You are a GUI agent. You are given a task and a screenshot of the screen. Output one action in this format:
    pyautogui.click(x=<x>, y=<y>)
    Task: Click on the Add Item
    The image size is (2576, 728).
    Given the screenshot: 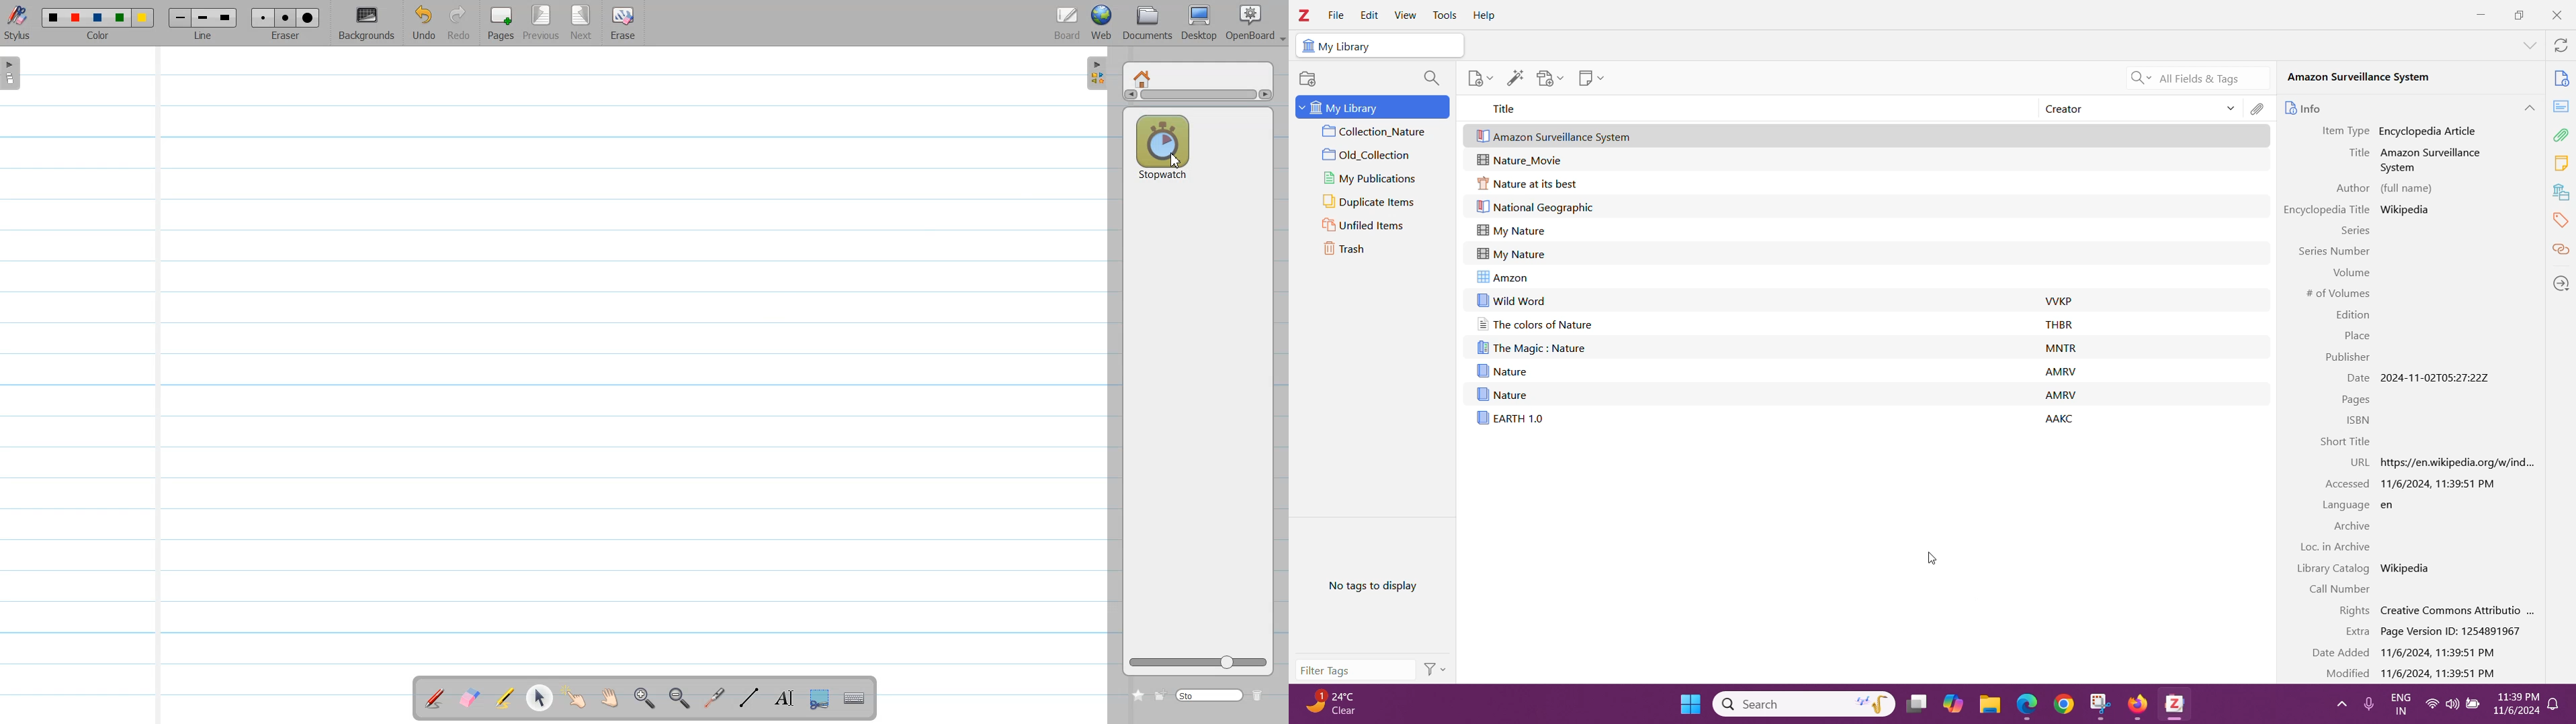 What is the action you would take?
    pyautogui.click(x=1478, y=80)
    